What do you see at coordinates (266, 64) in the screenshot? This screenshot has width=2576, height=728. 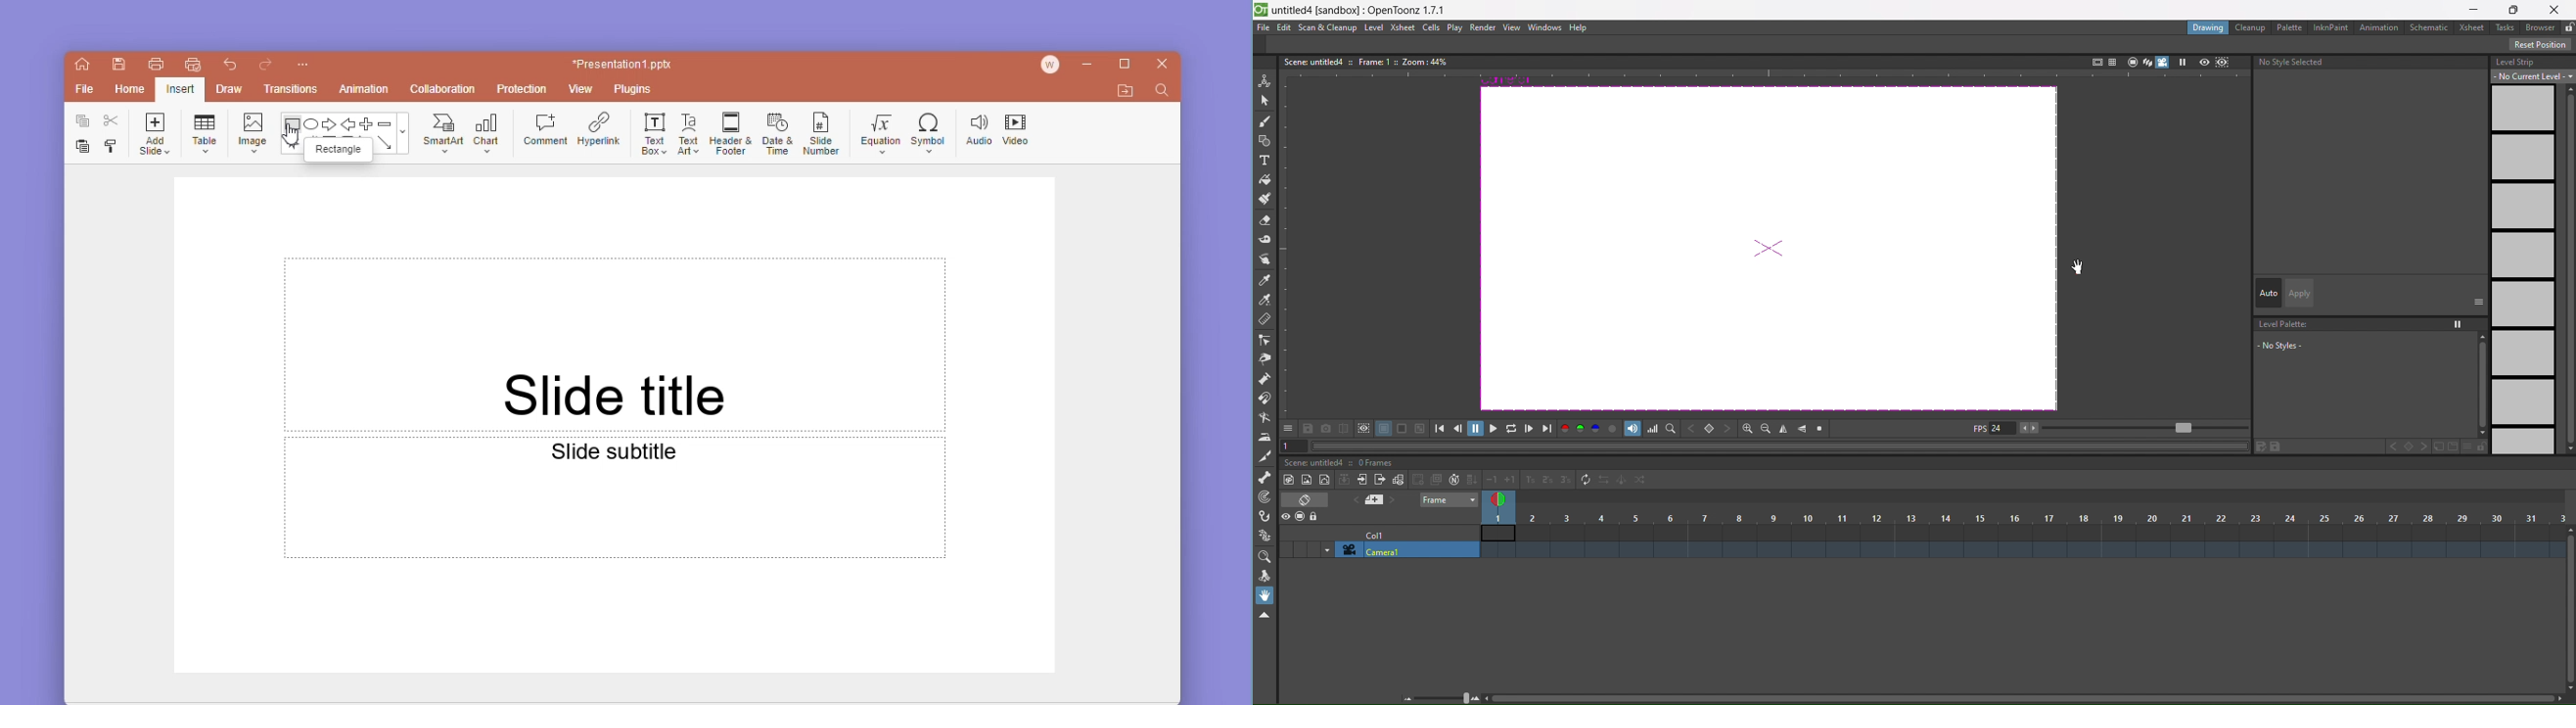 I see `redo` at bounding box center [266, 64].